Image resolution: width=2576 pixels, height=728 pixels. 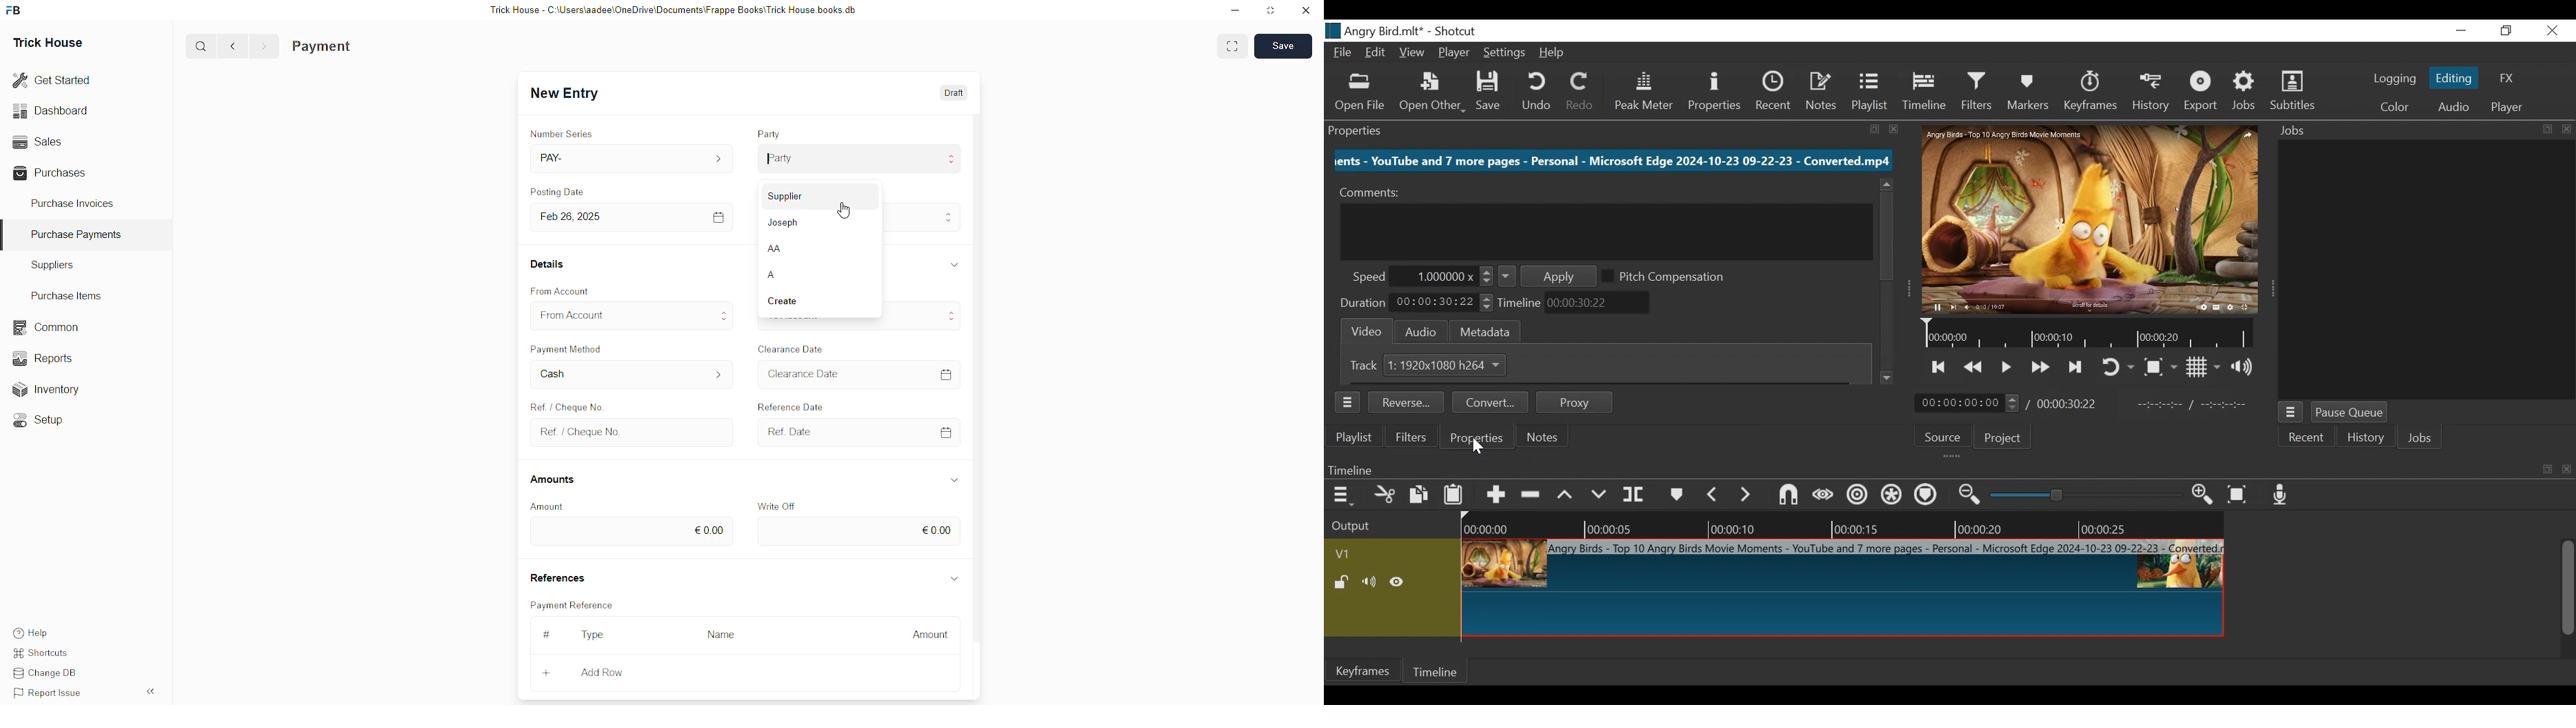 I want to click on Comments, so click(x=1373, y=192).